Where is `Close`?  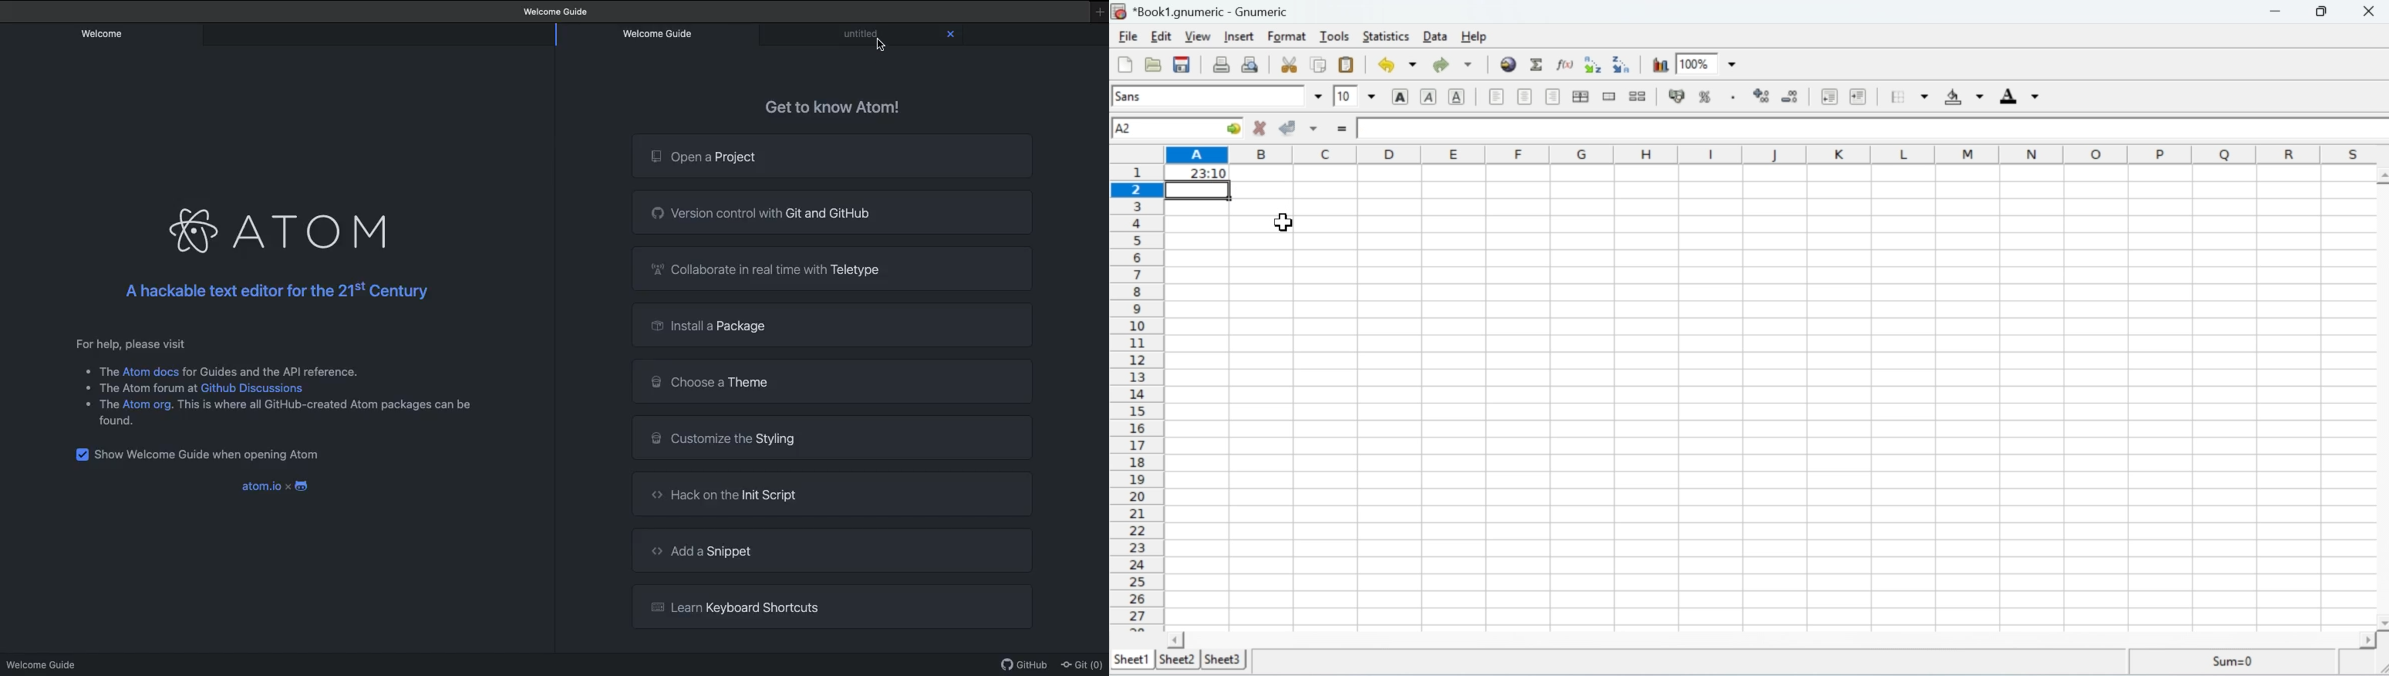
Close is located at coordinates (951, 35).